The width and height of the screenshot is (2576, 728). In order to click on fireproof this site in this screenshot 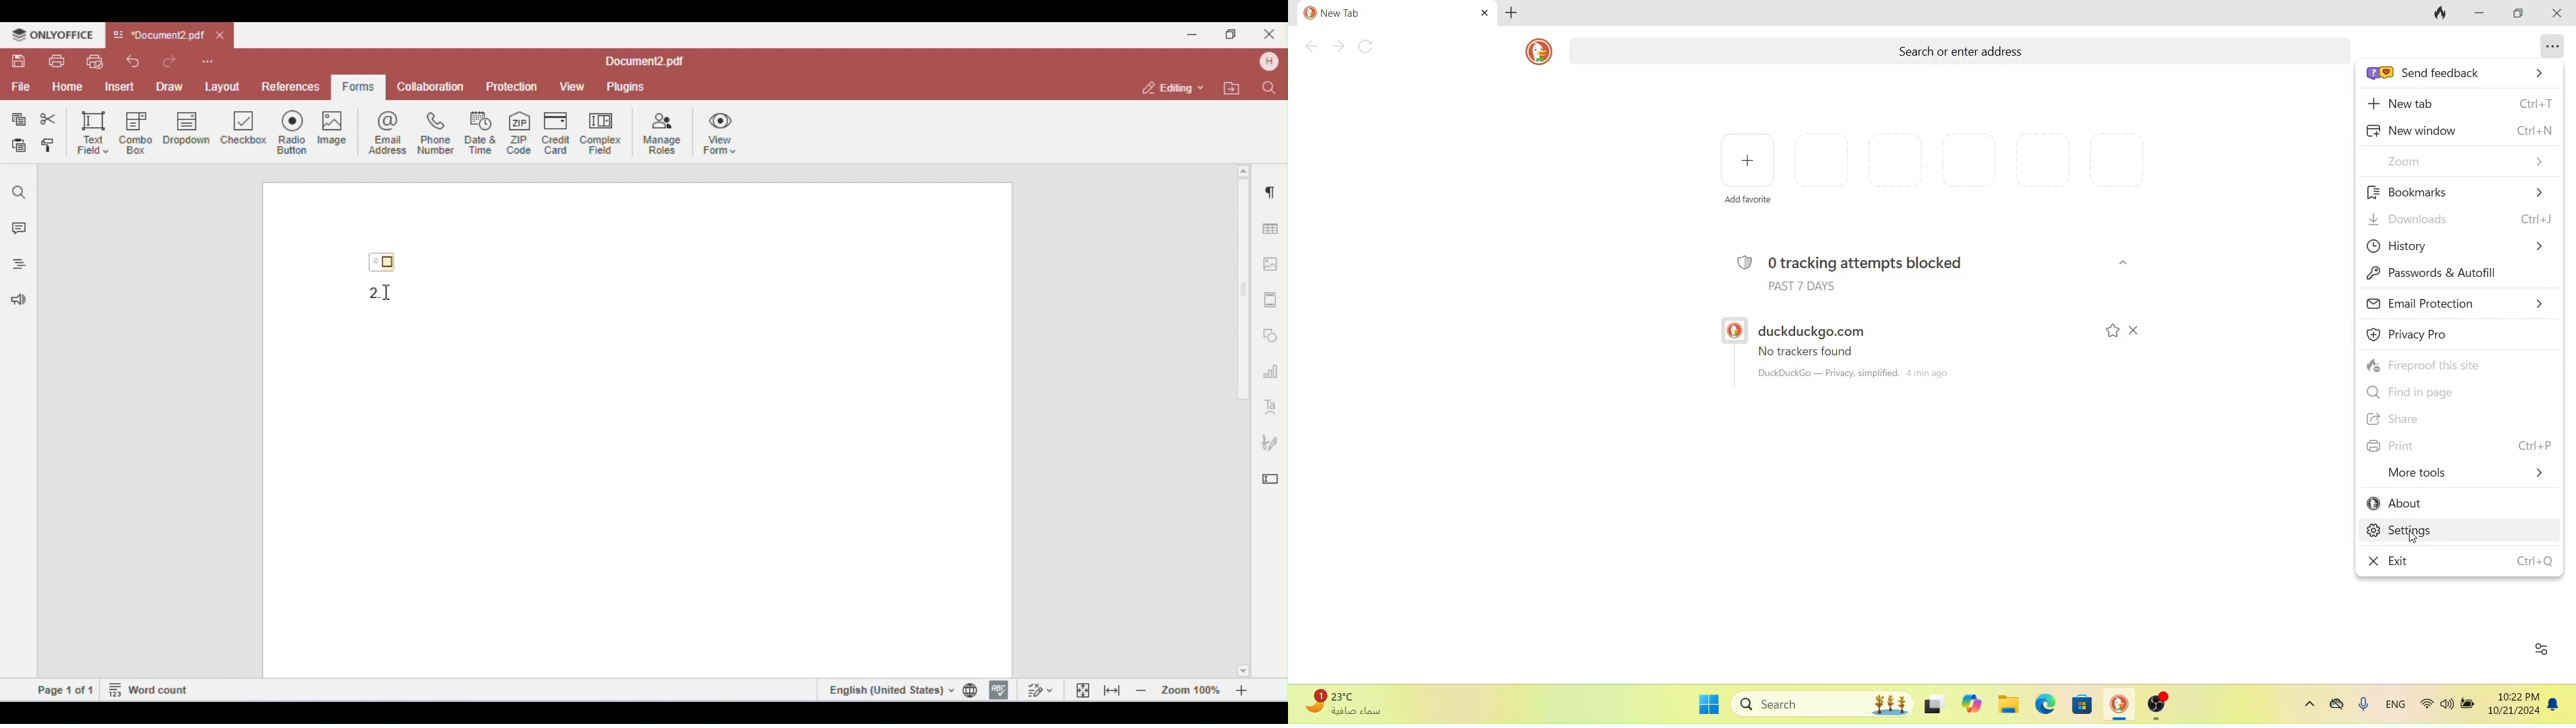, I will do `click(2451, 364)`.